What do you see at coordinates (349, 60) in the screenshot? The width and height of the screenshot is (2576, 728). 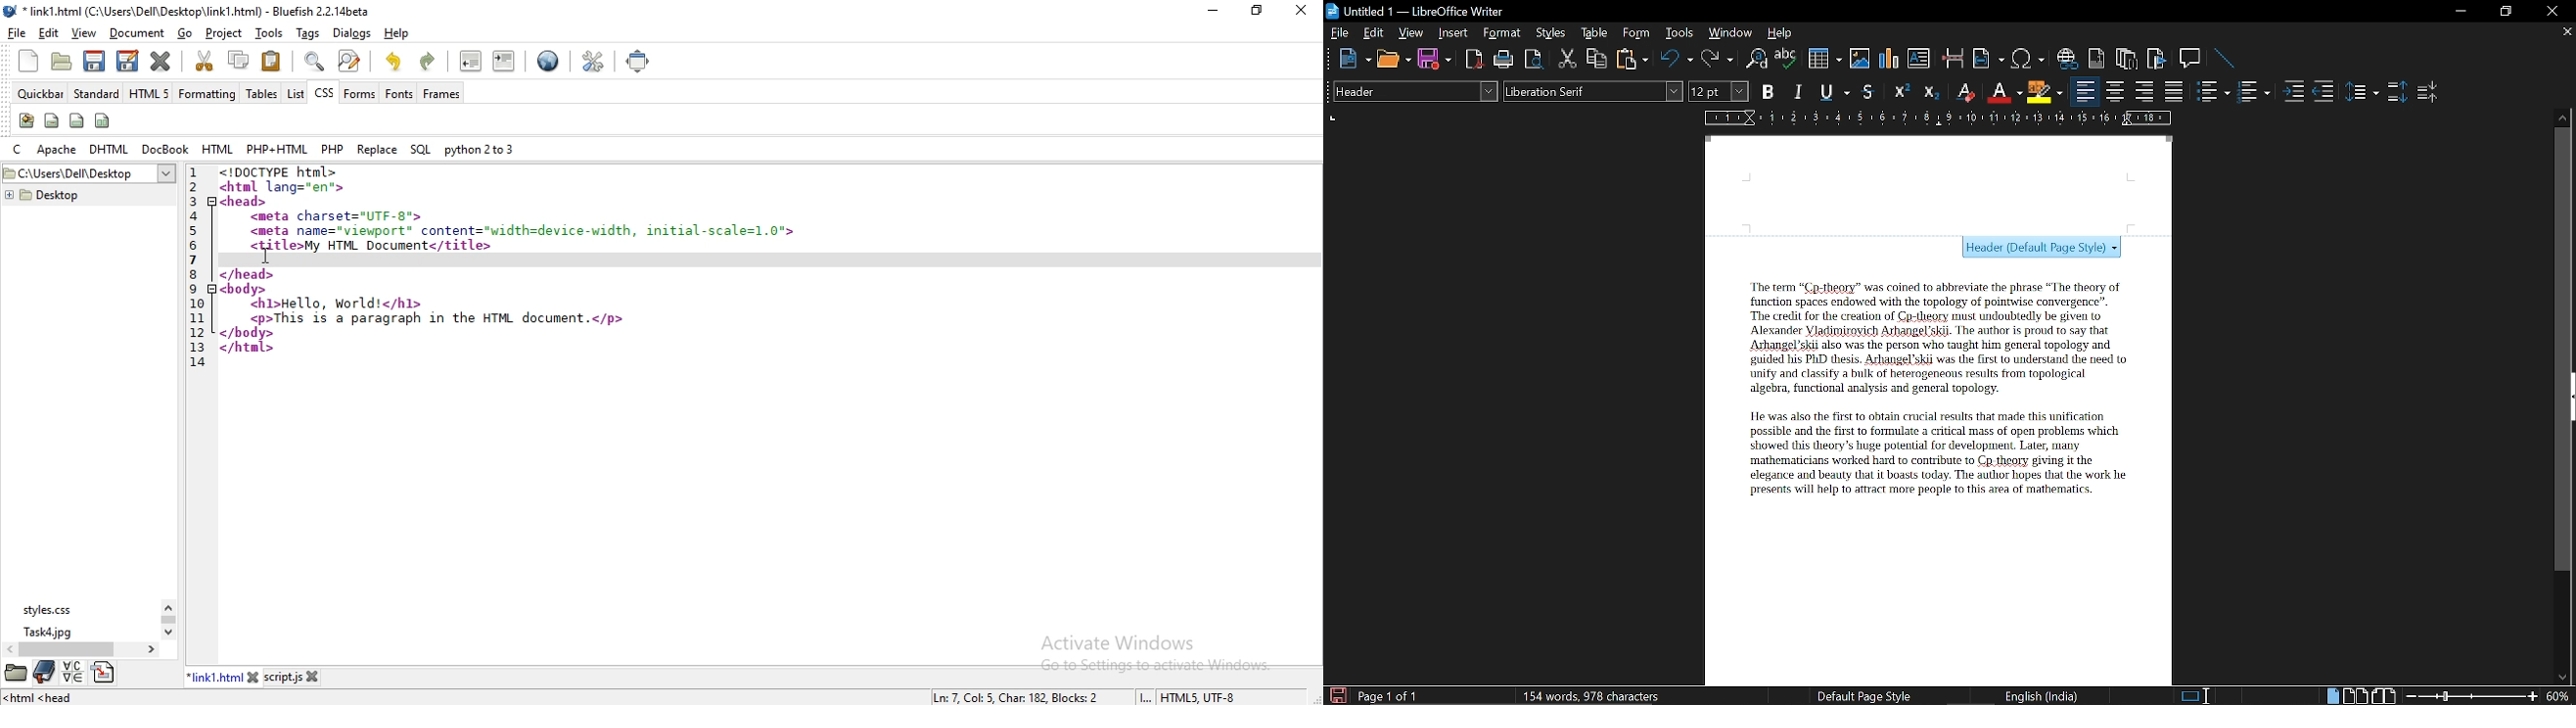 I see `advanced find and replace` at bounding box center [349, 60].